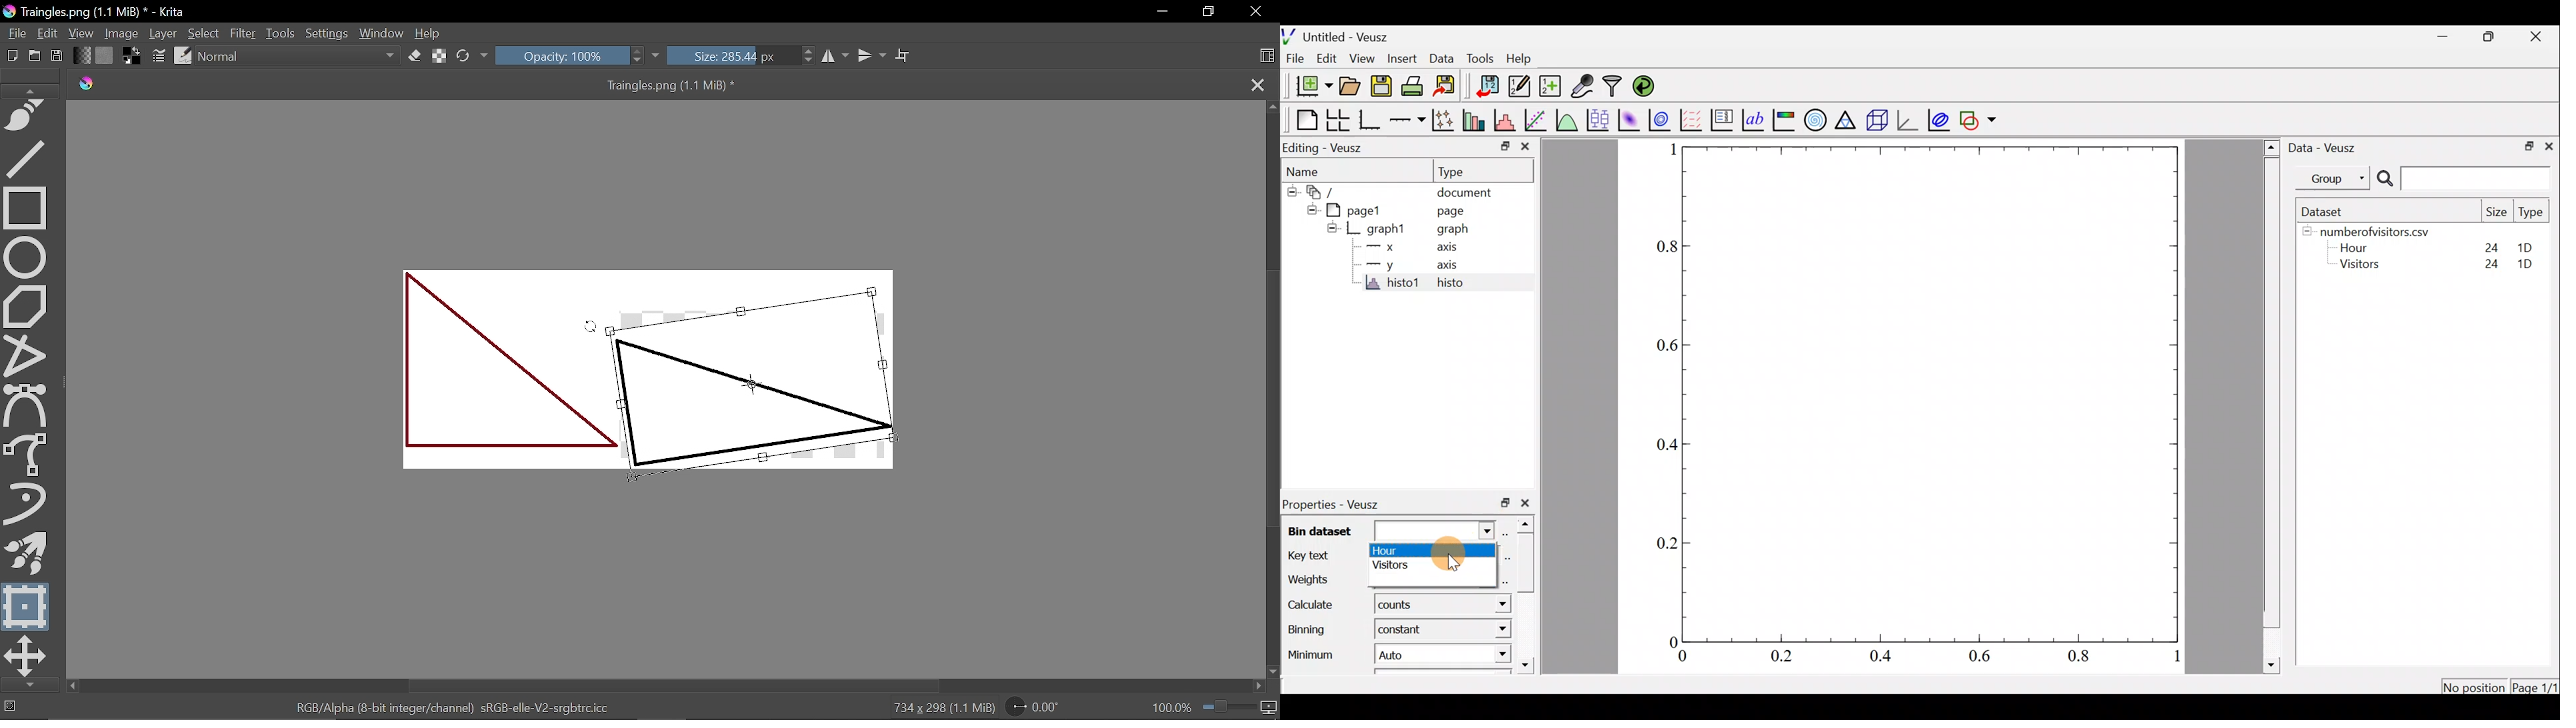  Describe the element at coordinates (1403, 58) in the screenshot. I see `Insert` at that location.